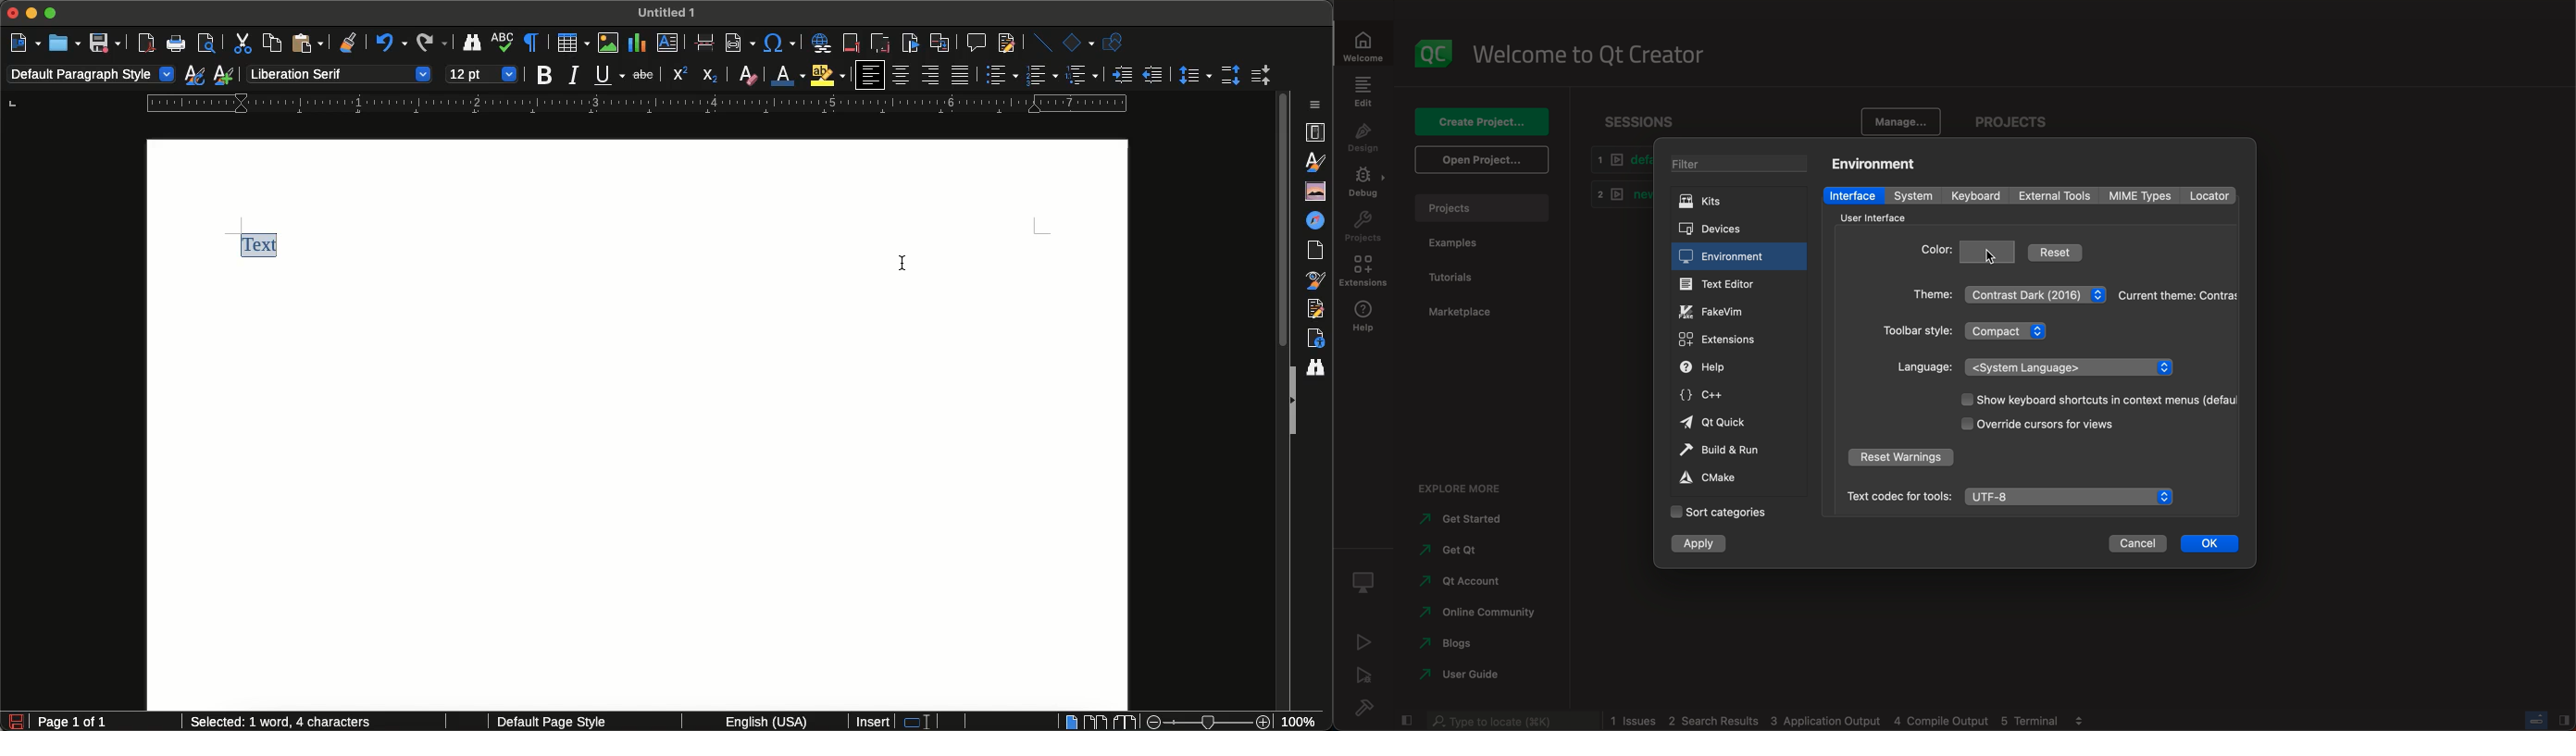 The image size is (2576, 756). Describe the element at coordinates (1122, 722) in the screenshot. I see `Book view` at that location.